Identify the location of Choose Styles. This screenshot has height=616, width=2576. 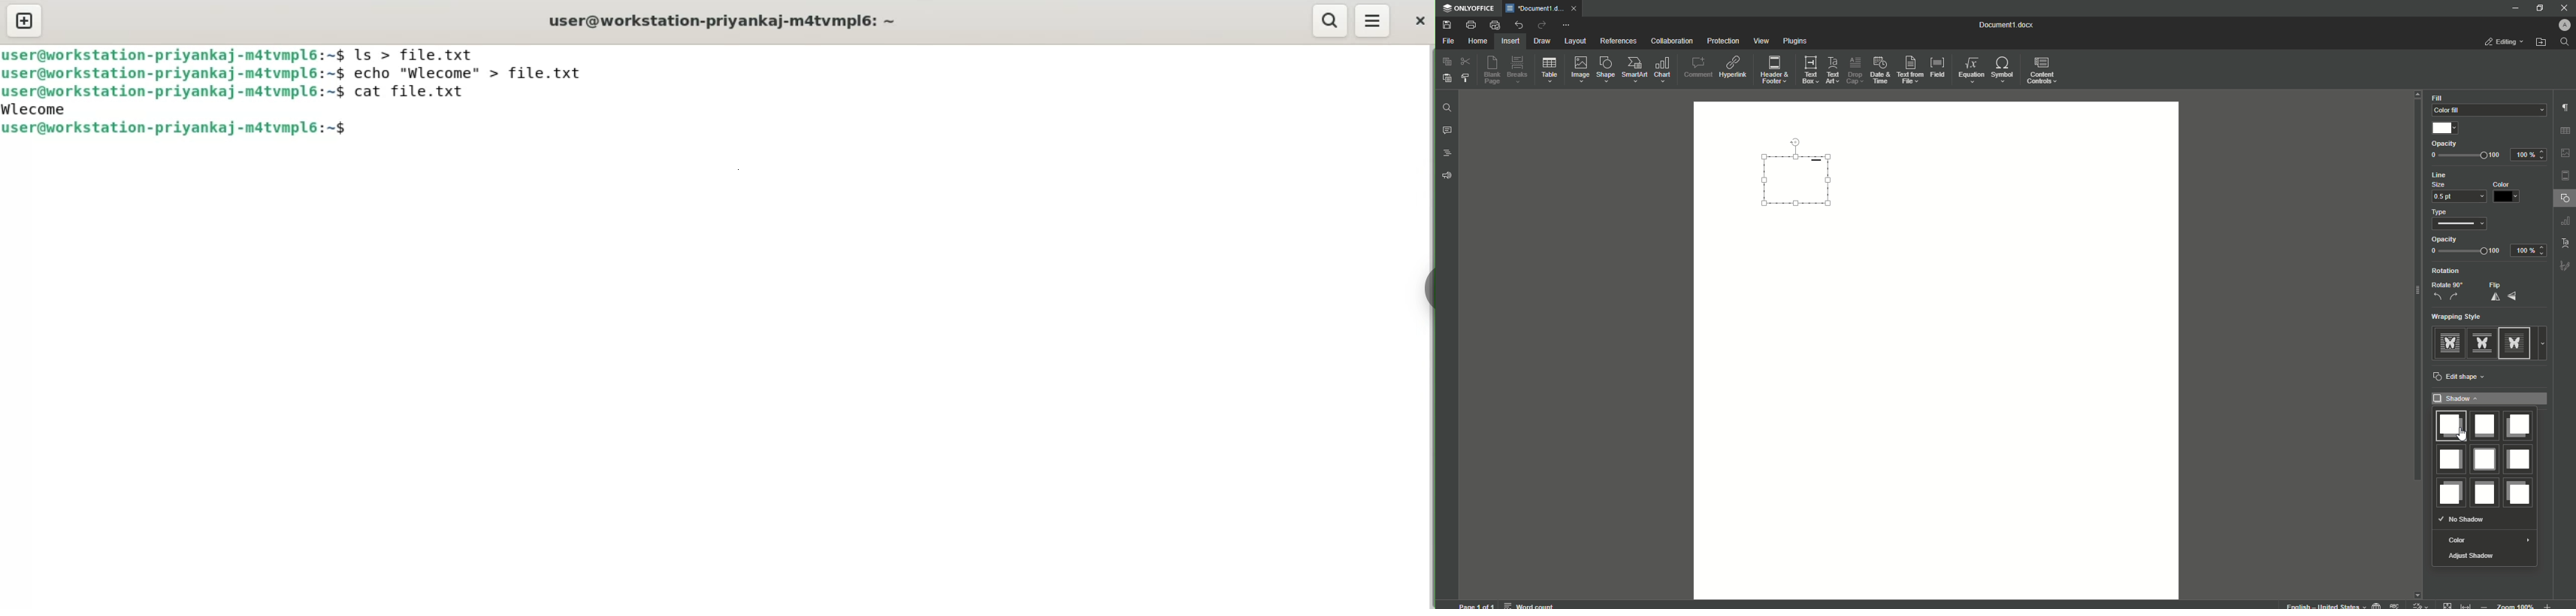
(1466, 77).